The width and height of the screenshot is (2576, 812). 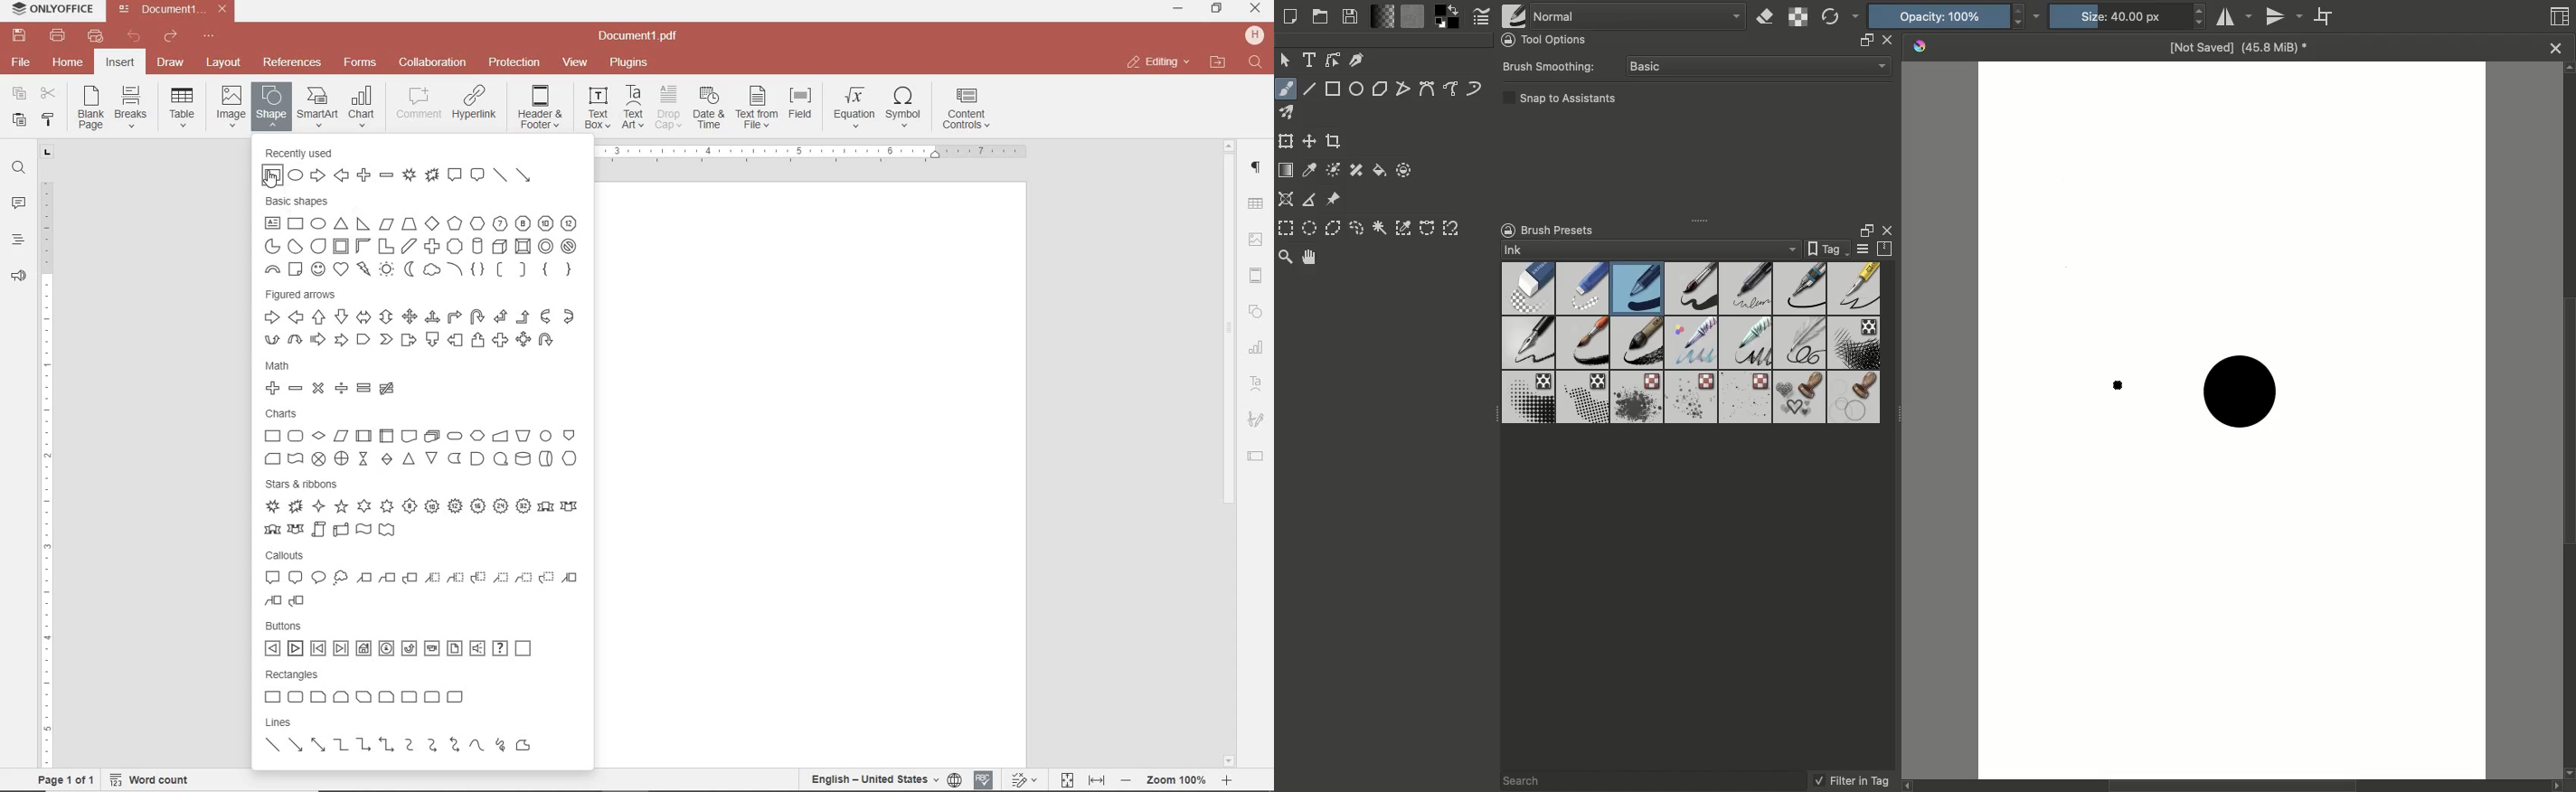 I want to click on Edit, so click(x=1333, y=61).